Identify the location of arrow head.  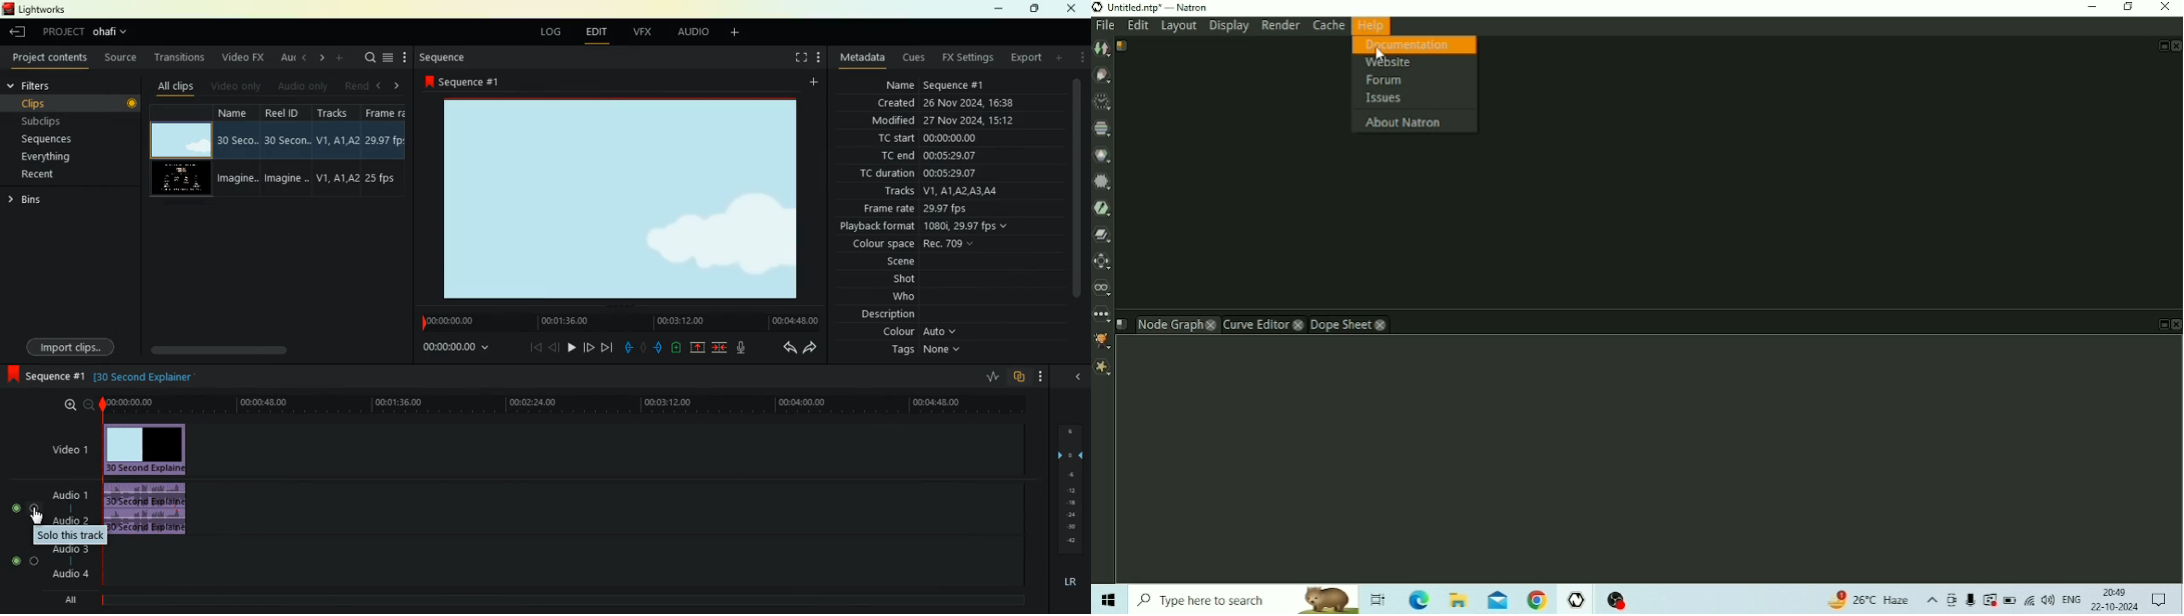
(1077, 379).